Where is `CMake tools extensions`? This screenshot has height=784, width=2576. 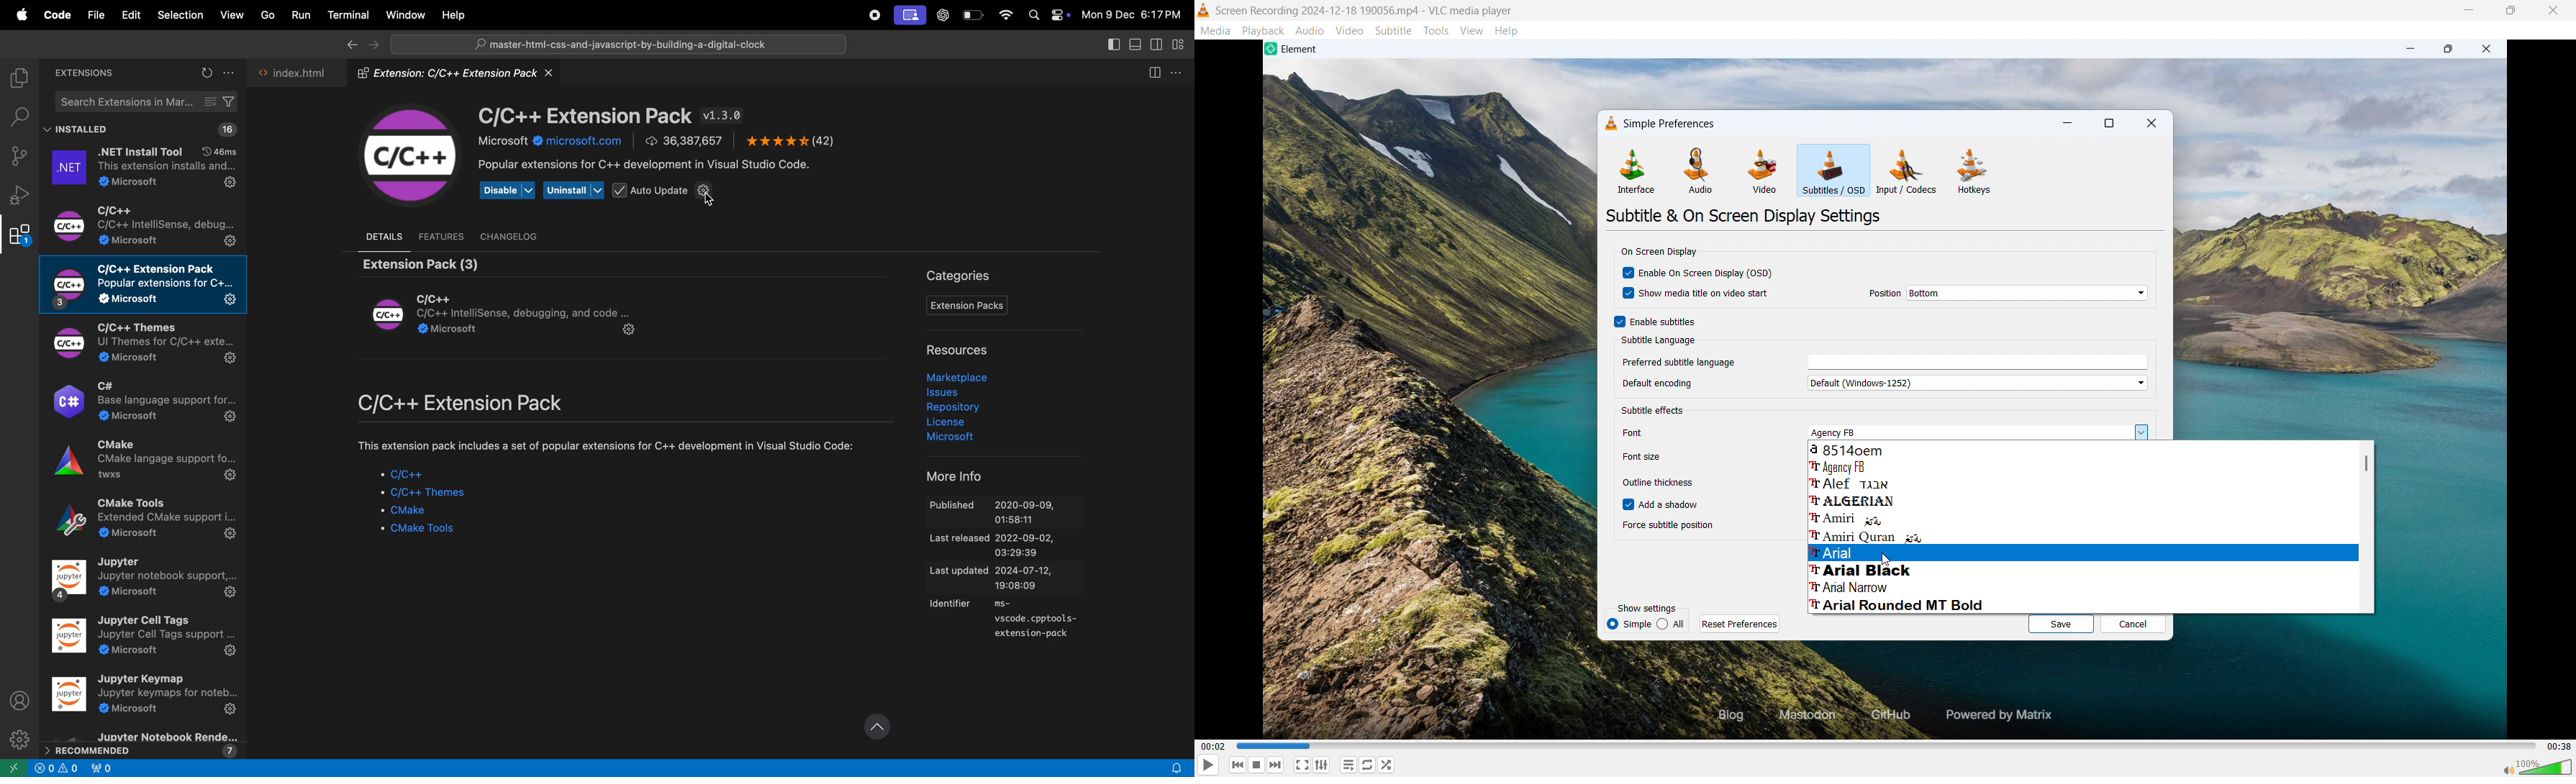
CMake tools extensions is located at coordinates (141, 521).